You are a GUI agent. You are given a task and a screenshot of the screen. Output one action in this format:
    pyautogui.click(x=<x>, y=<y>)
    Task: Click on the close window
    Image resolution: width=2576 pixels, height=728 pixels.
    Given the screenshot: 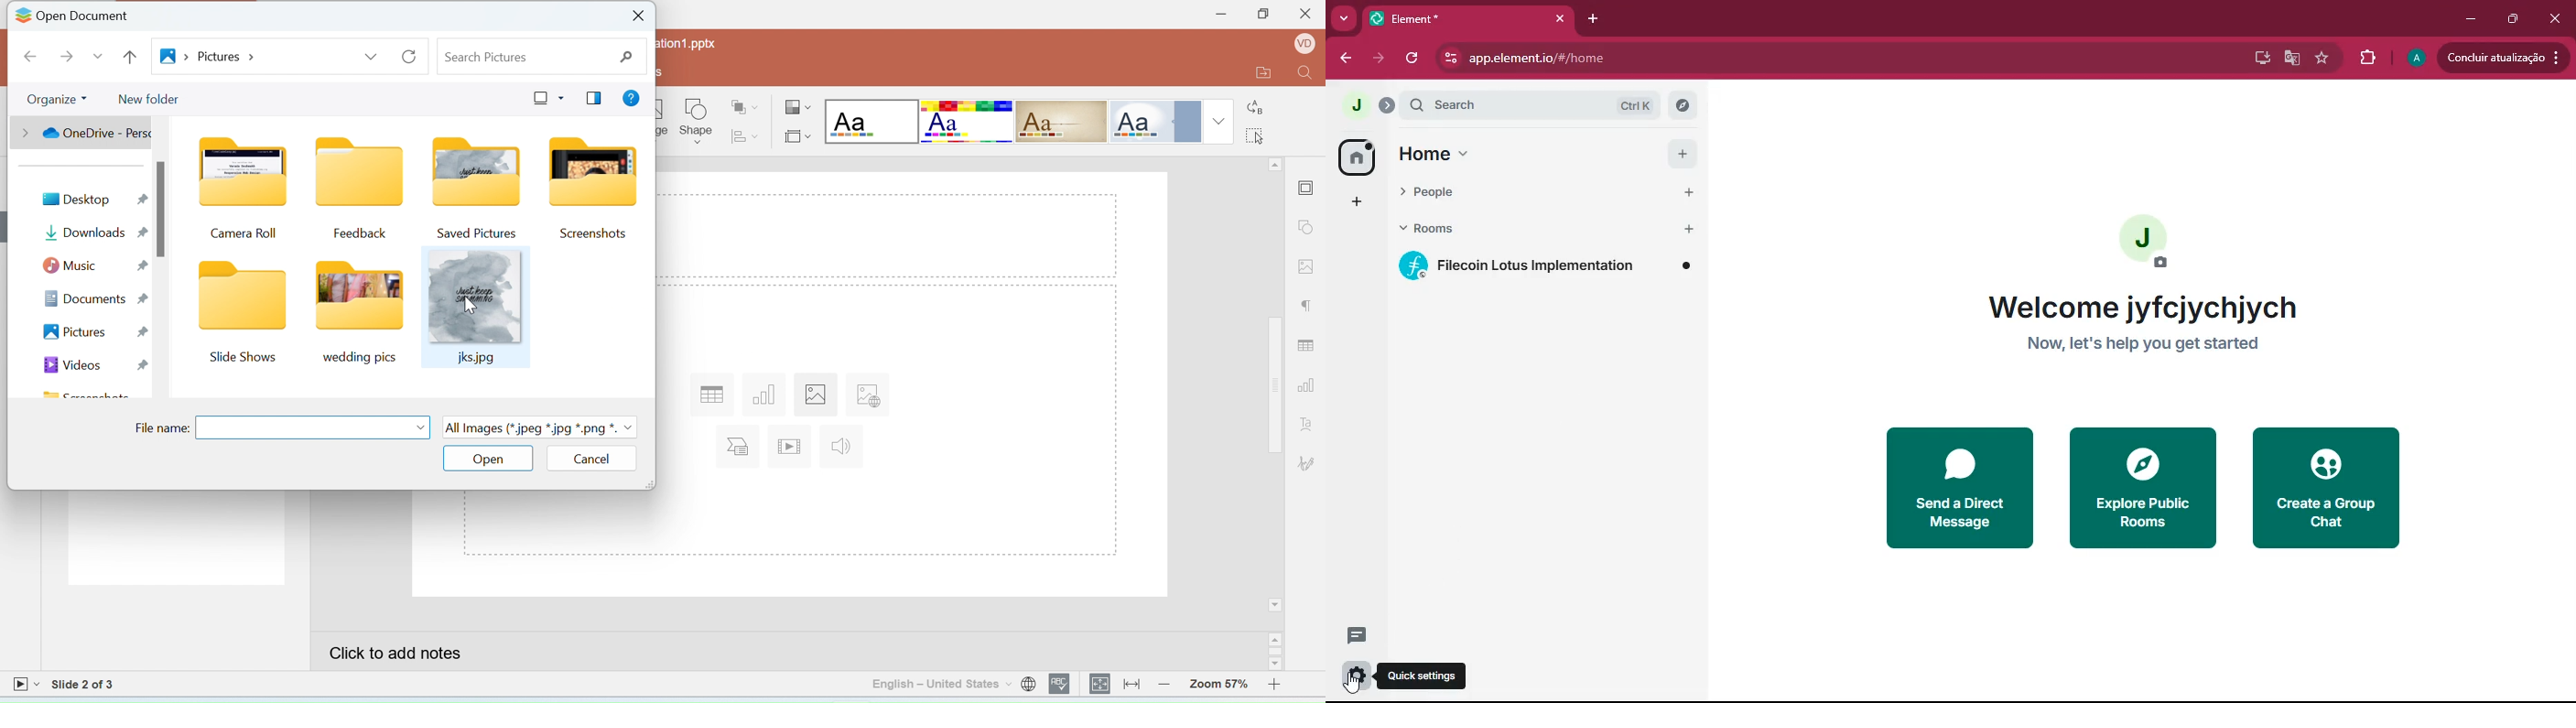 What is the action you would take?
    pyautogui.click(x=640, y=17)
    